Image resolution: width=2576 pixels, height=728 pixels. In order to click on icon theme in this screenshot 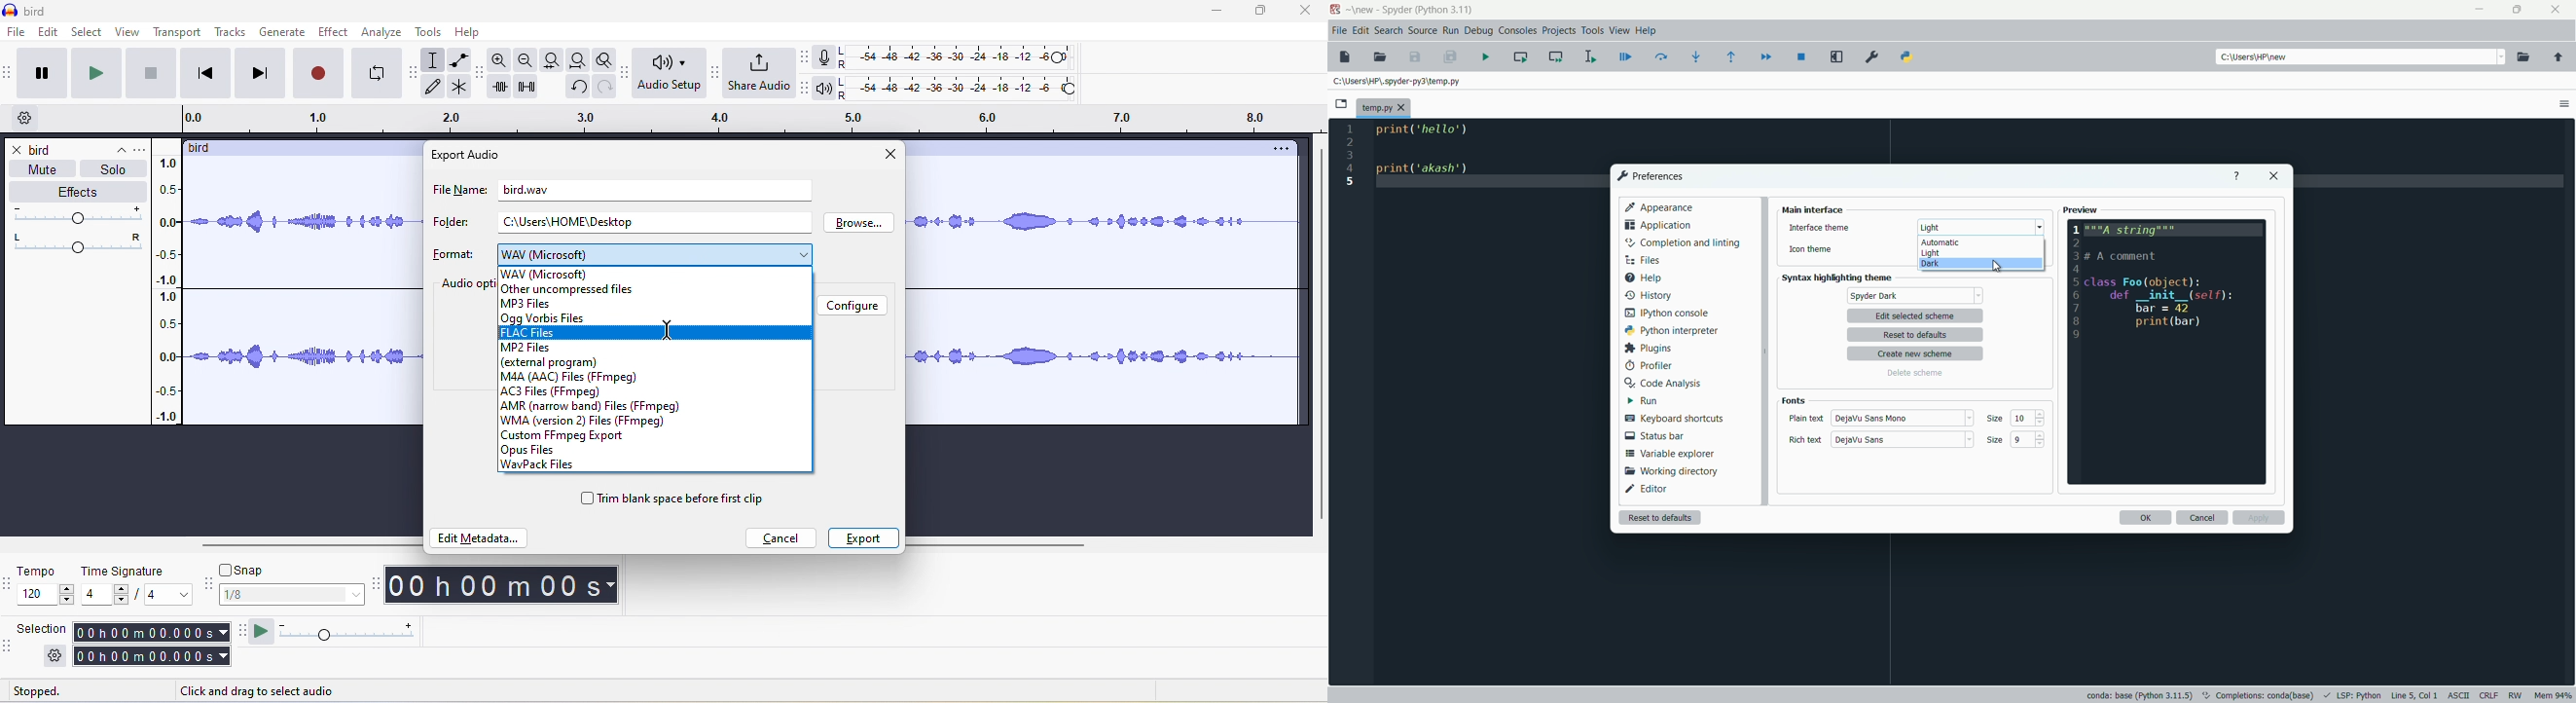, I will do `click(1811, 251)`.